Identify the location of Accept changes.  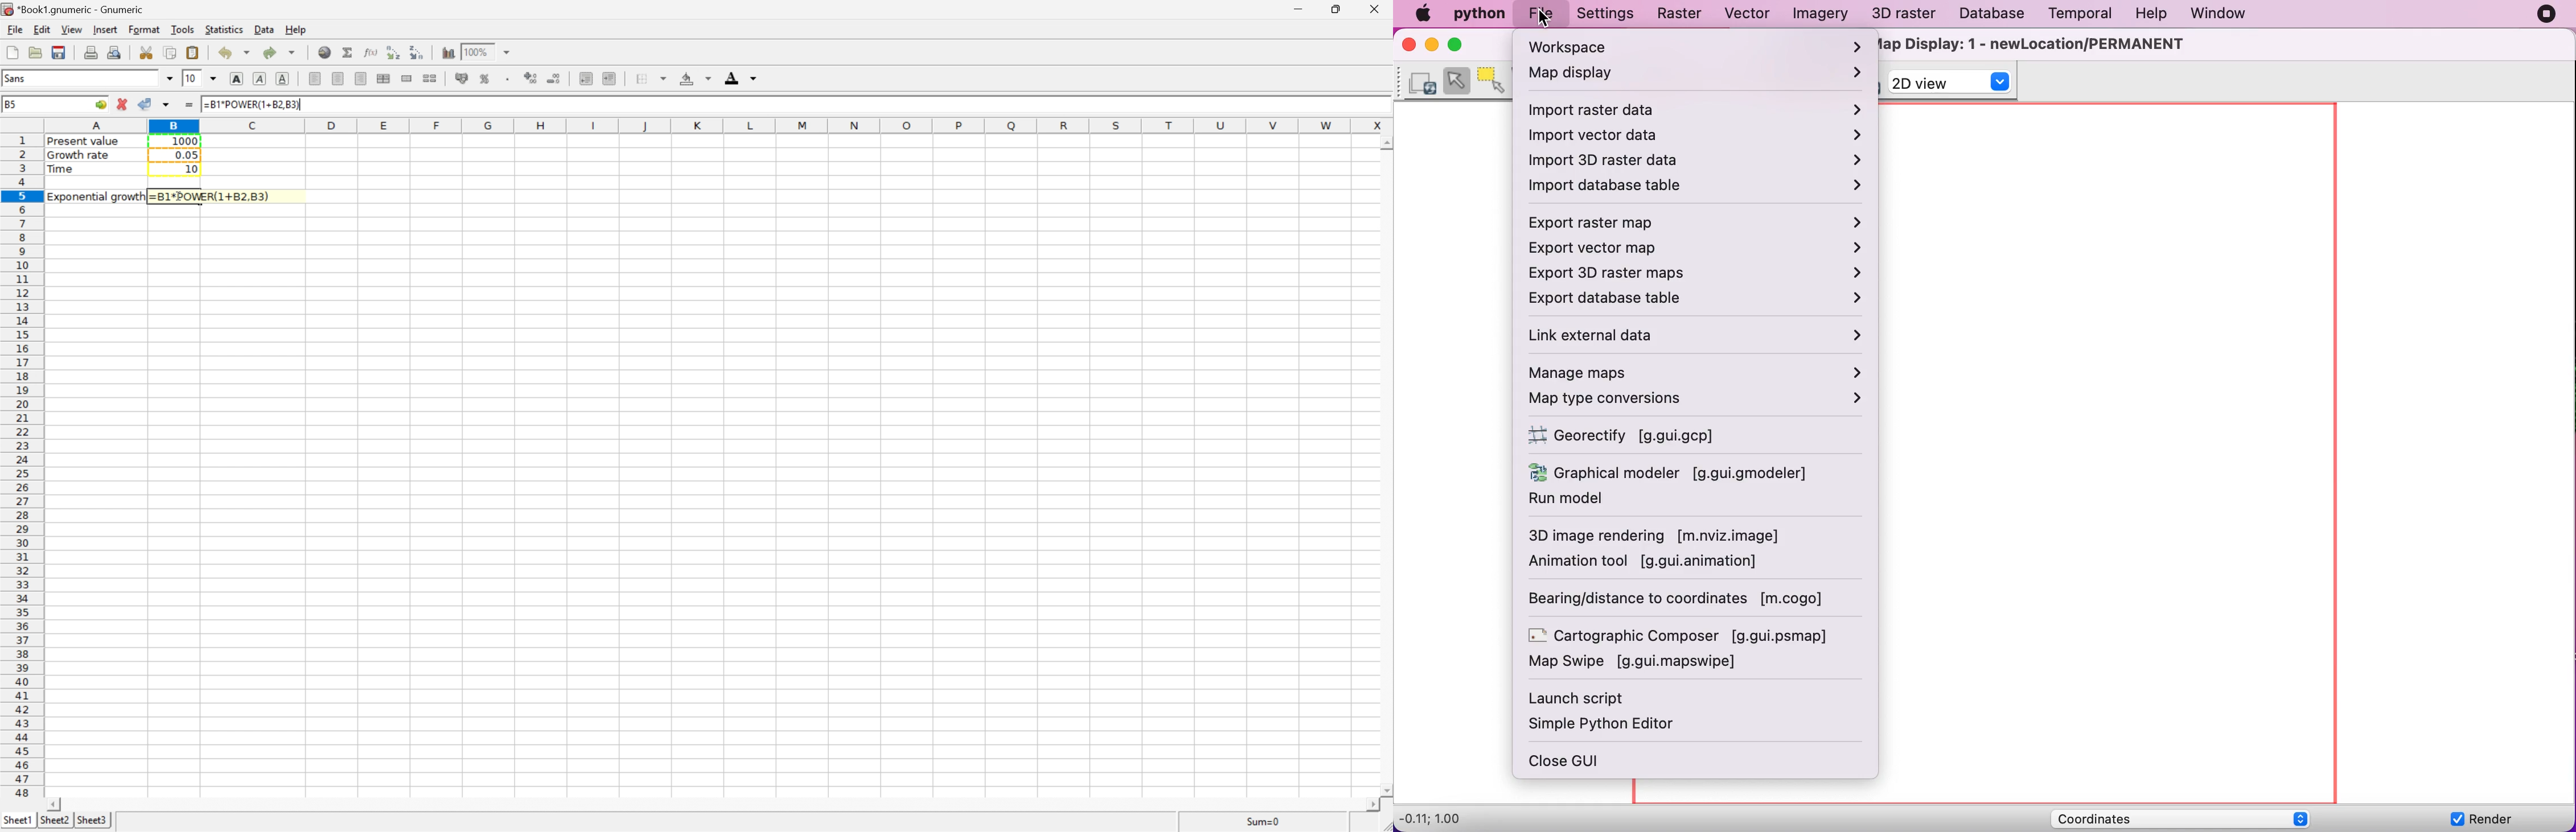
(147, 102).